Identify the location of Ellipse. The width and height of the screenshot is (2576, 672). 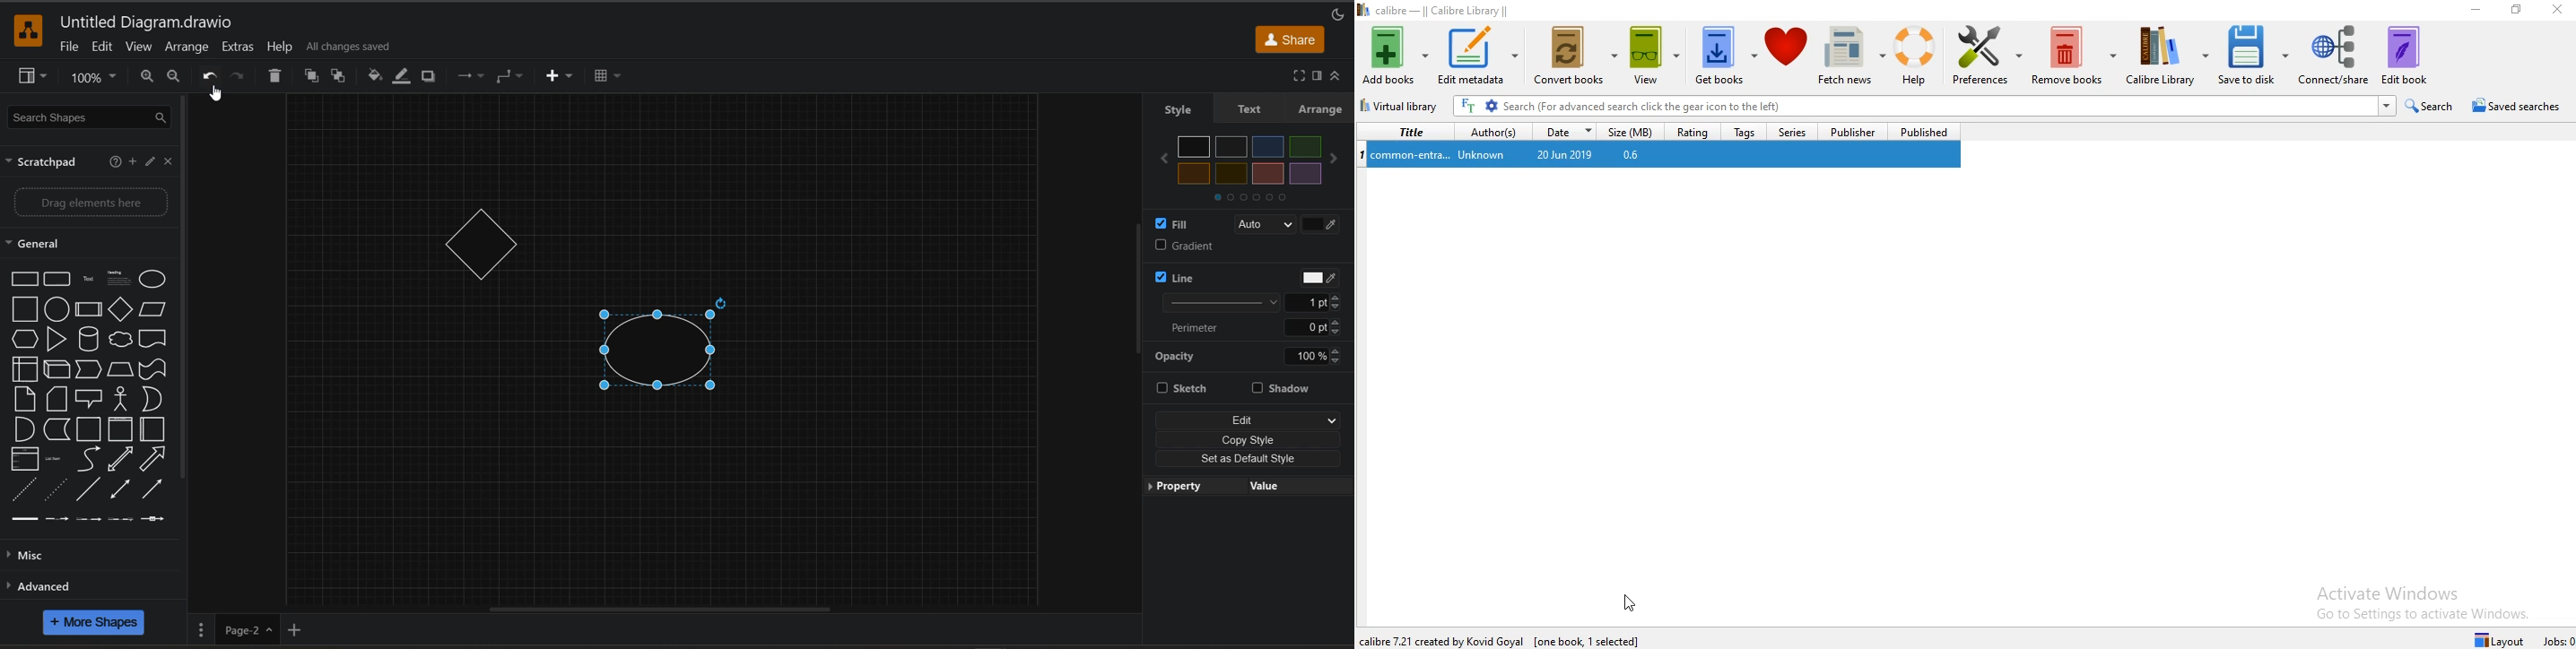
(154, 279).